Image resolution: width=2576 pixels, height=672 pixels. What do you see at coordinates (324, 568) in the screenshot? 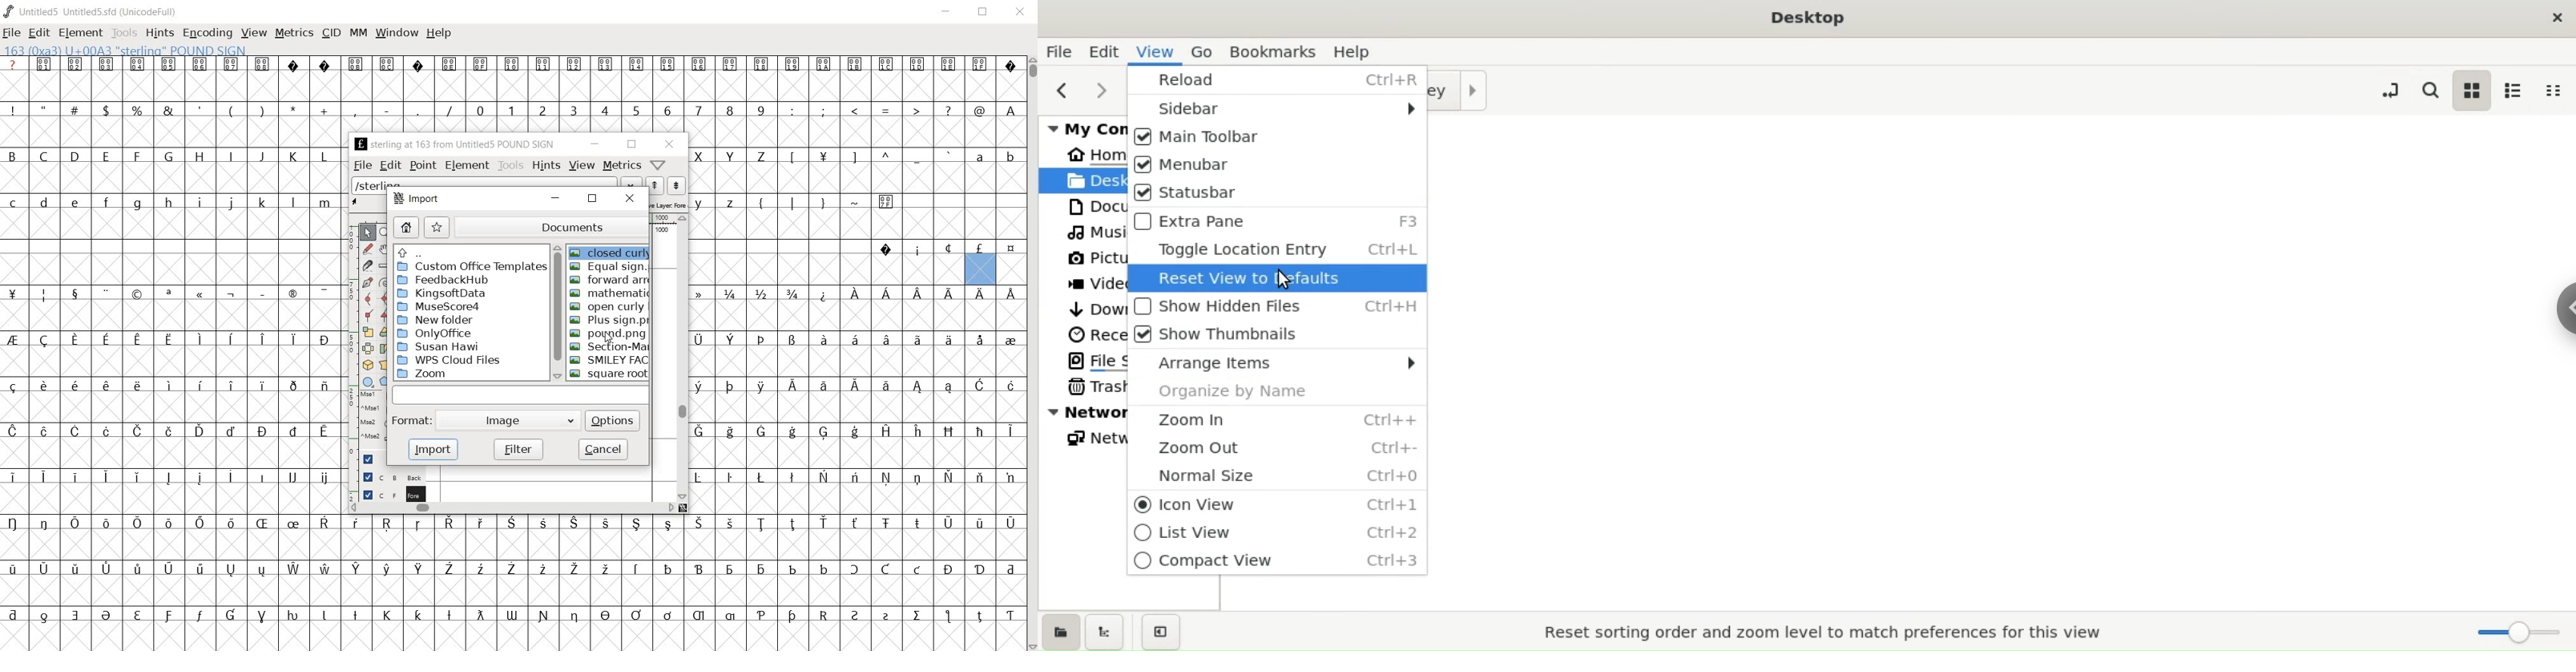
I see `Symbol` at bounding box center [324, 568].